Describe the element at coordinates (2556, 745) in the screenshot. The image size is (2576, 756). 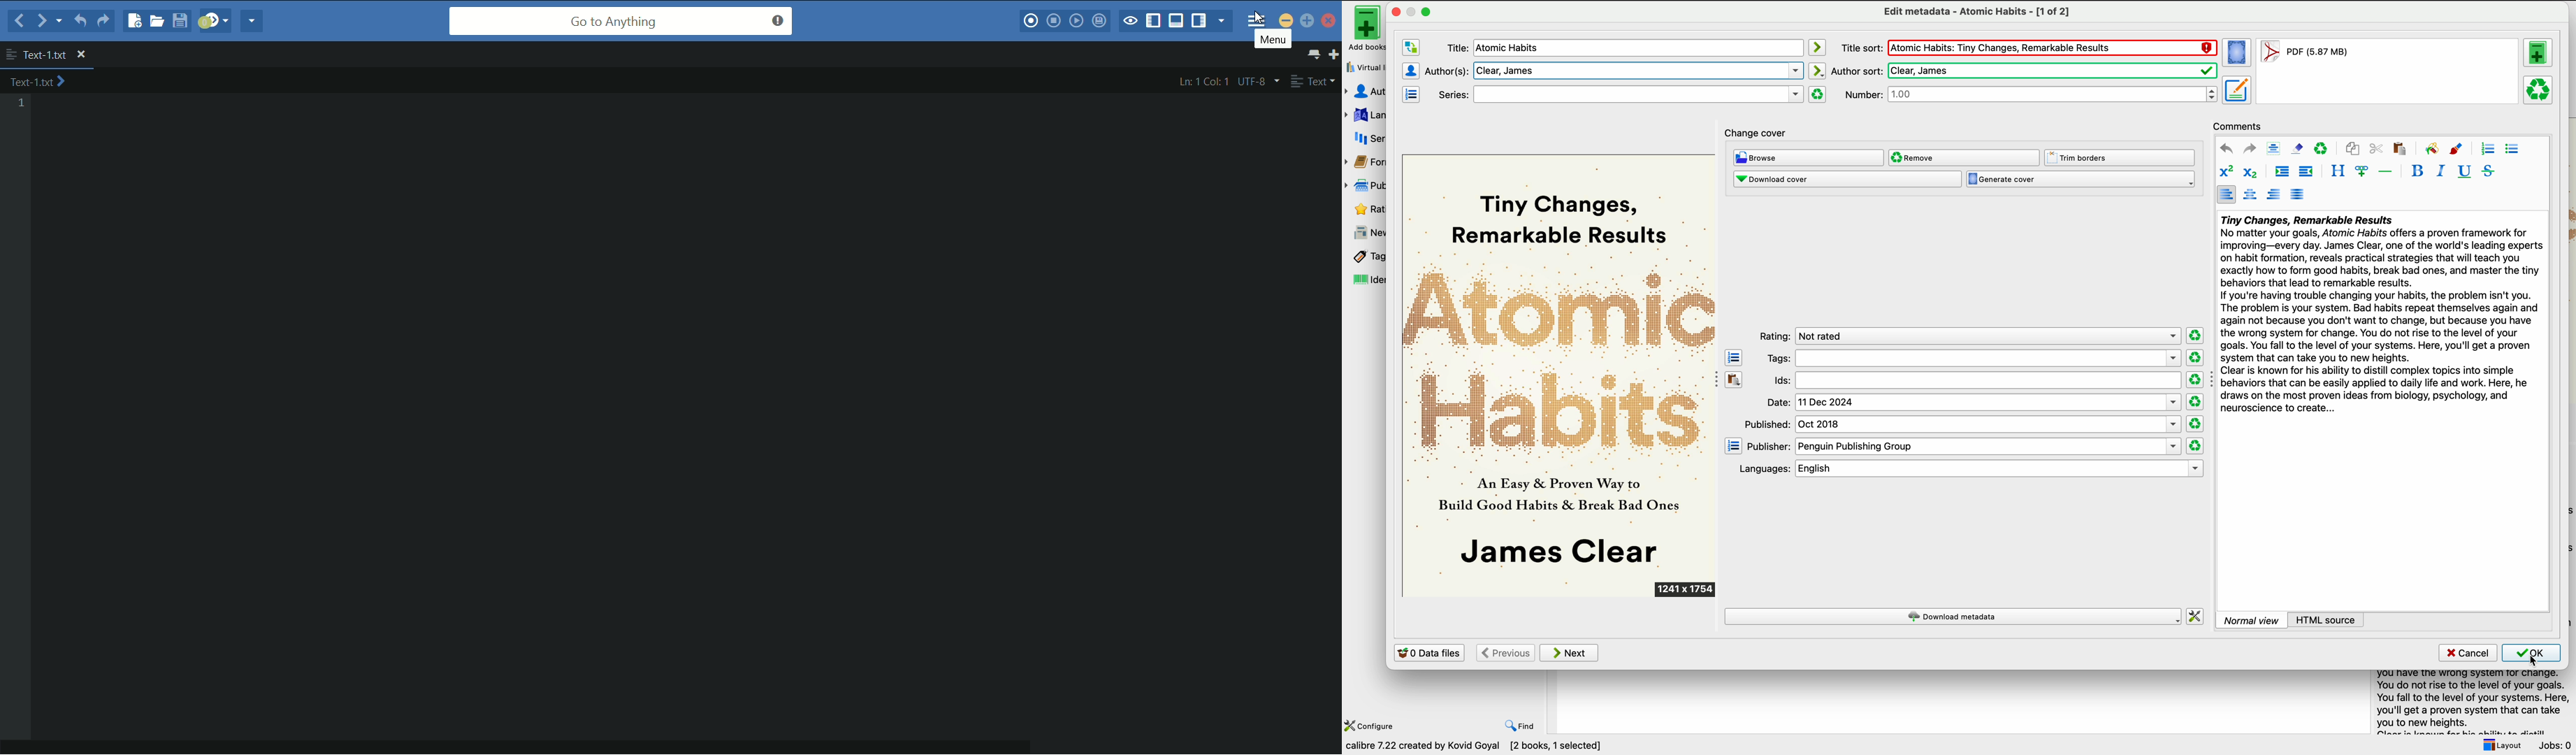
I see `jobs: 0` at that location.